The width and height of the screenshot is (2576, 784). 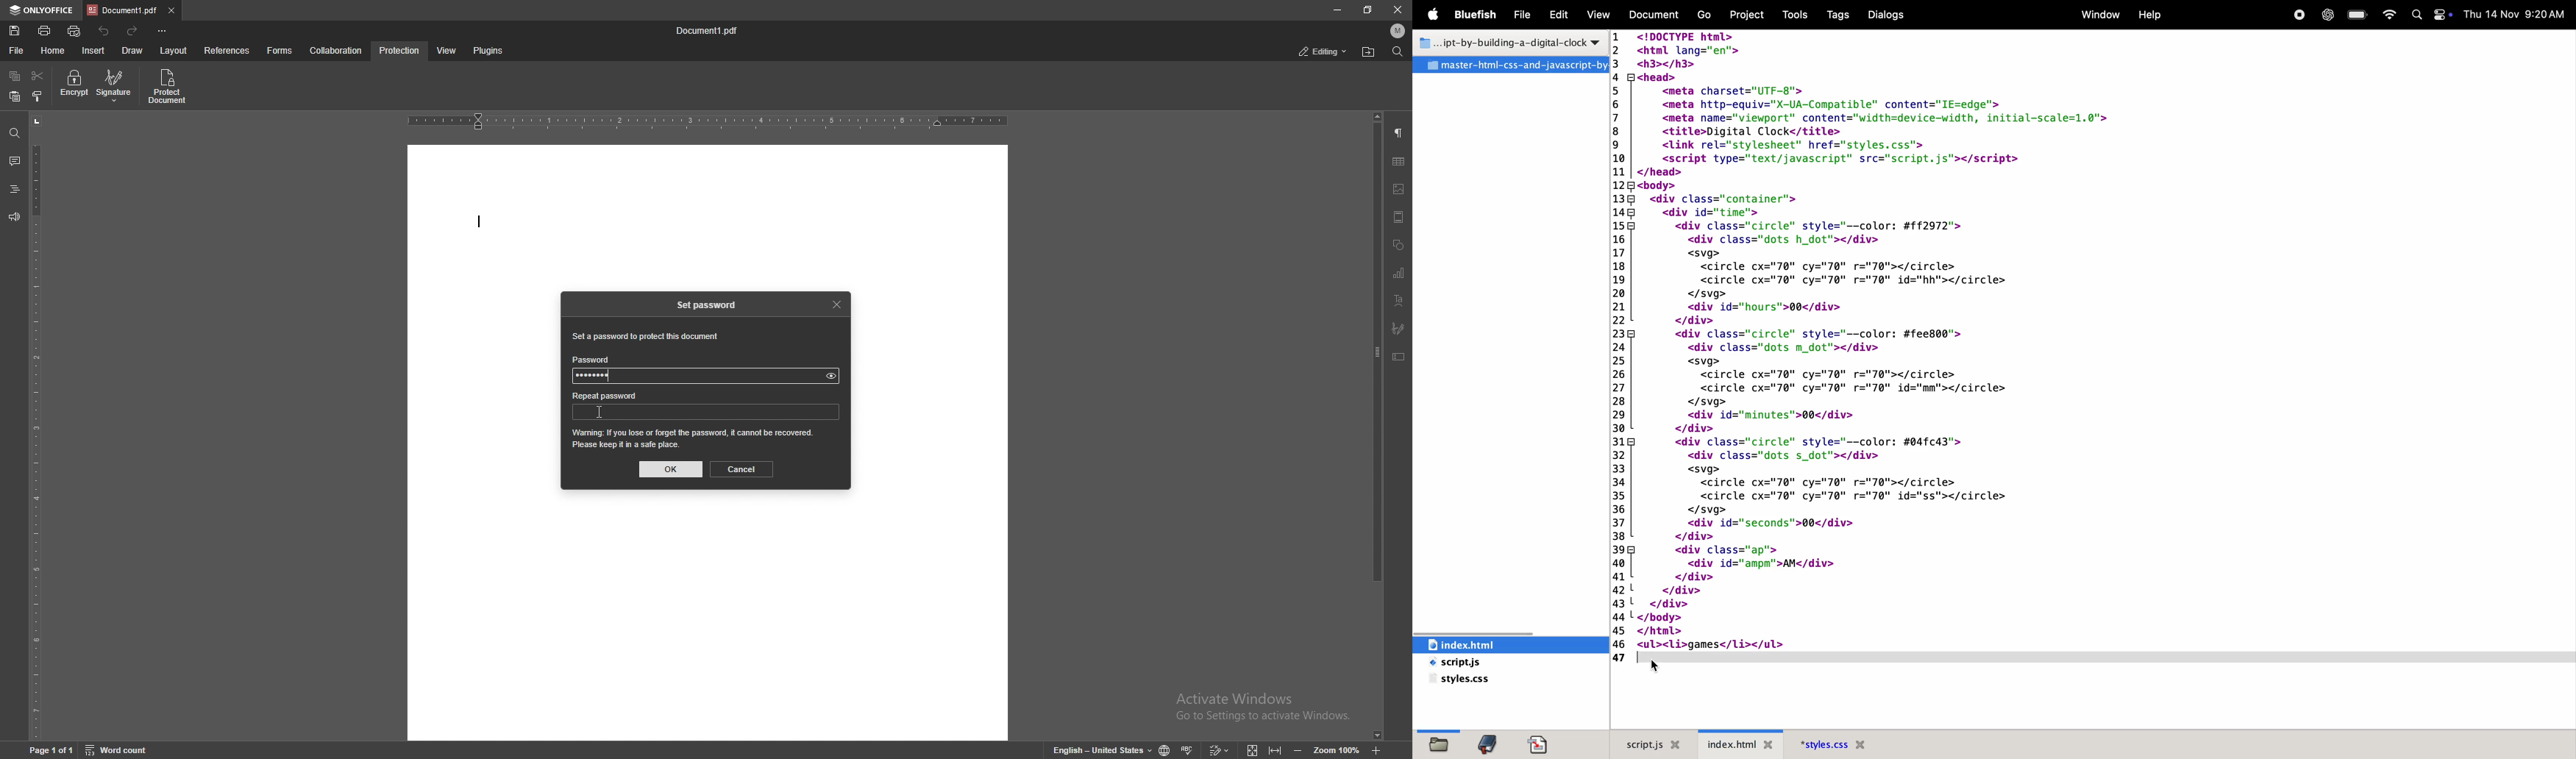 What do you see at coordinates (93, 51) in the screenshot?
I see `insert` at bounding box center [93, 51].